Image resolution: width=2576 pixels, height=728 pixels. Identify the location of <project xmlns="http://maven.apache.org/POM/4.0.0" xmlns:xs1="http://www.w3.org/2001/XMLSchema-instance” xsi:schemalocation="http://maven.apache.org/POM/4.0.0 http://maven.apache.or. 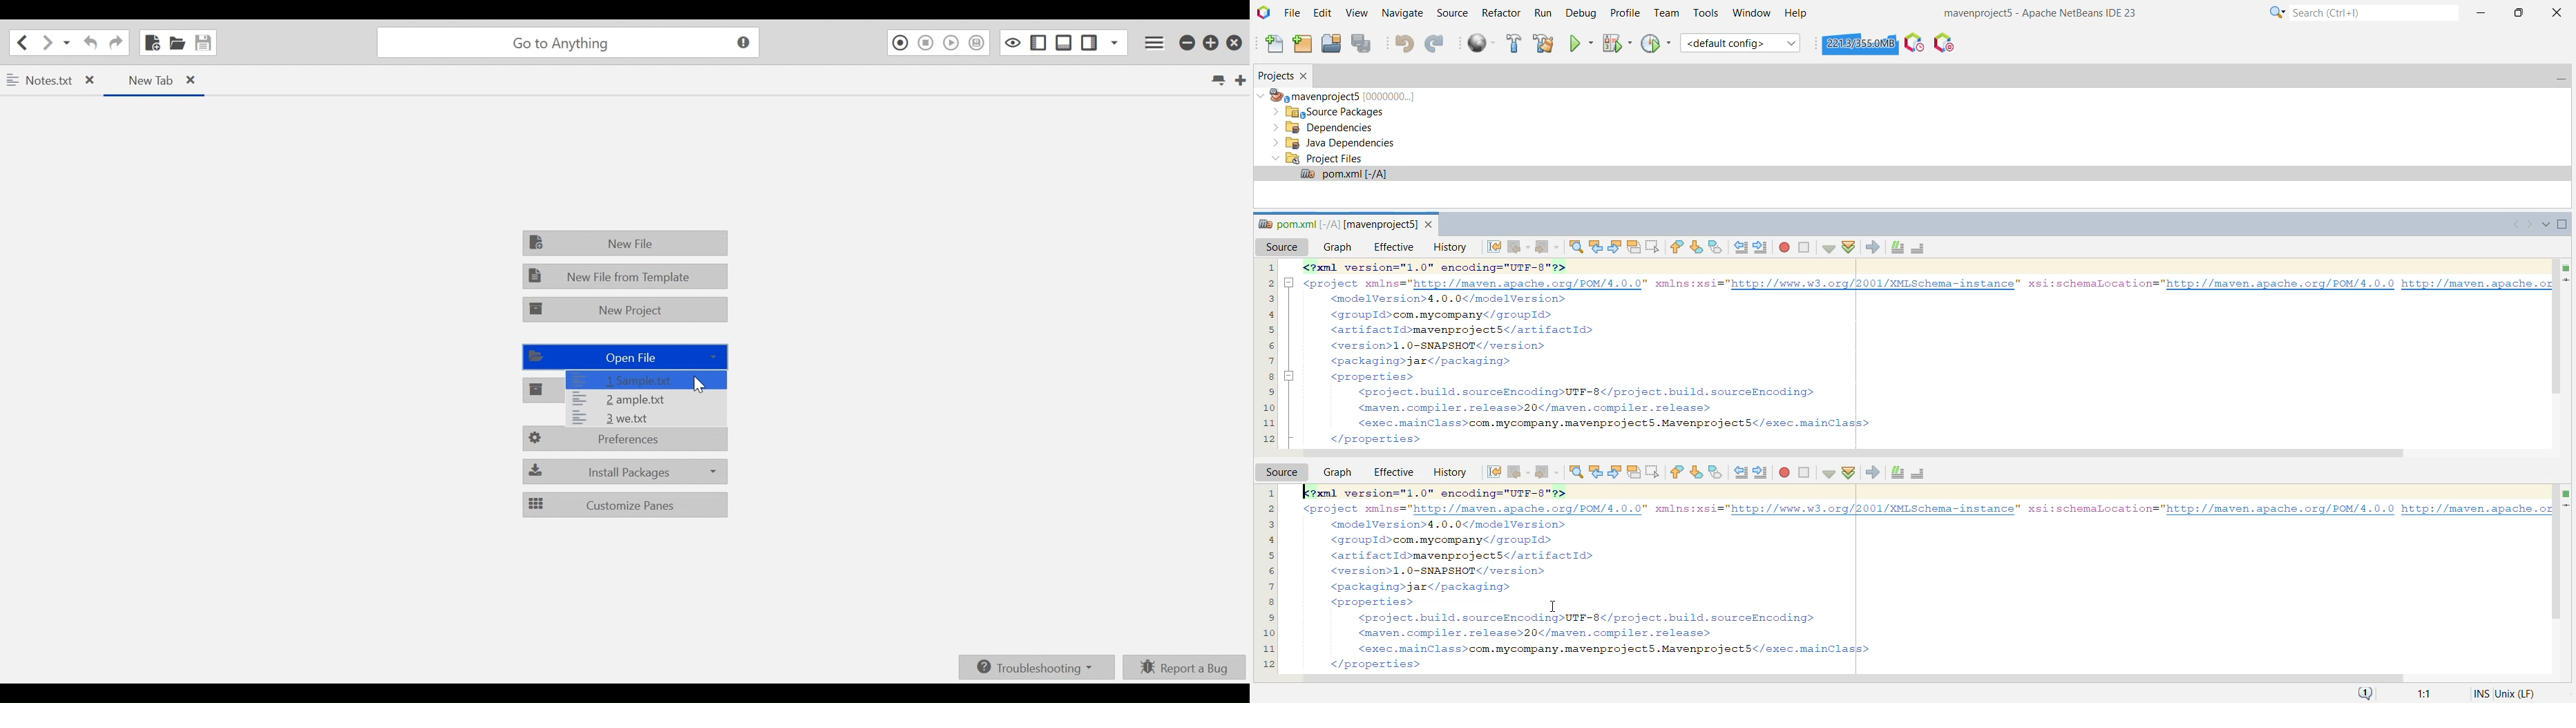
(1928, 510).